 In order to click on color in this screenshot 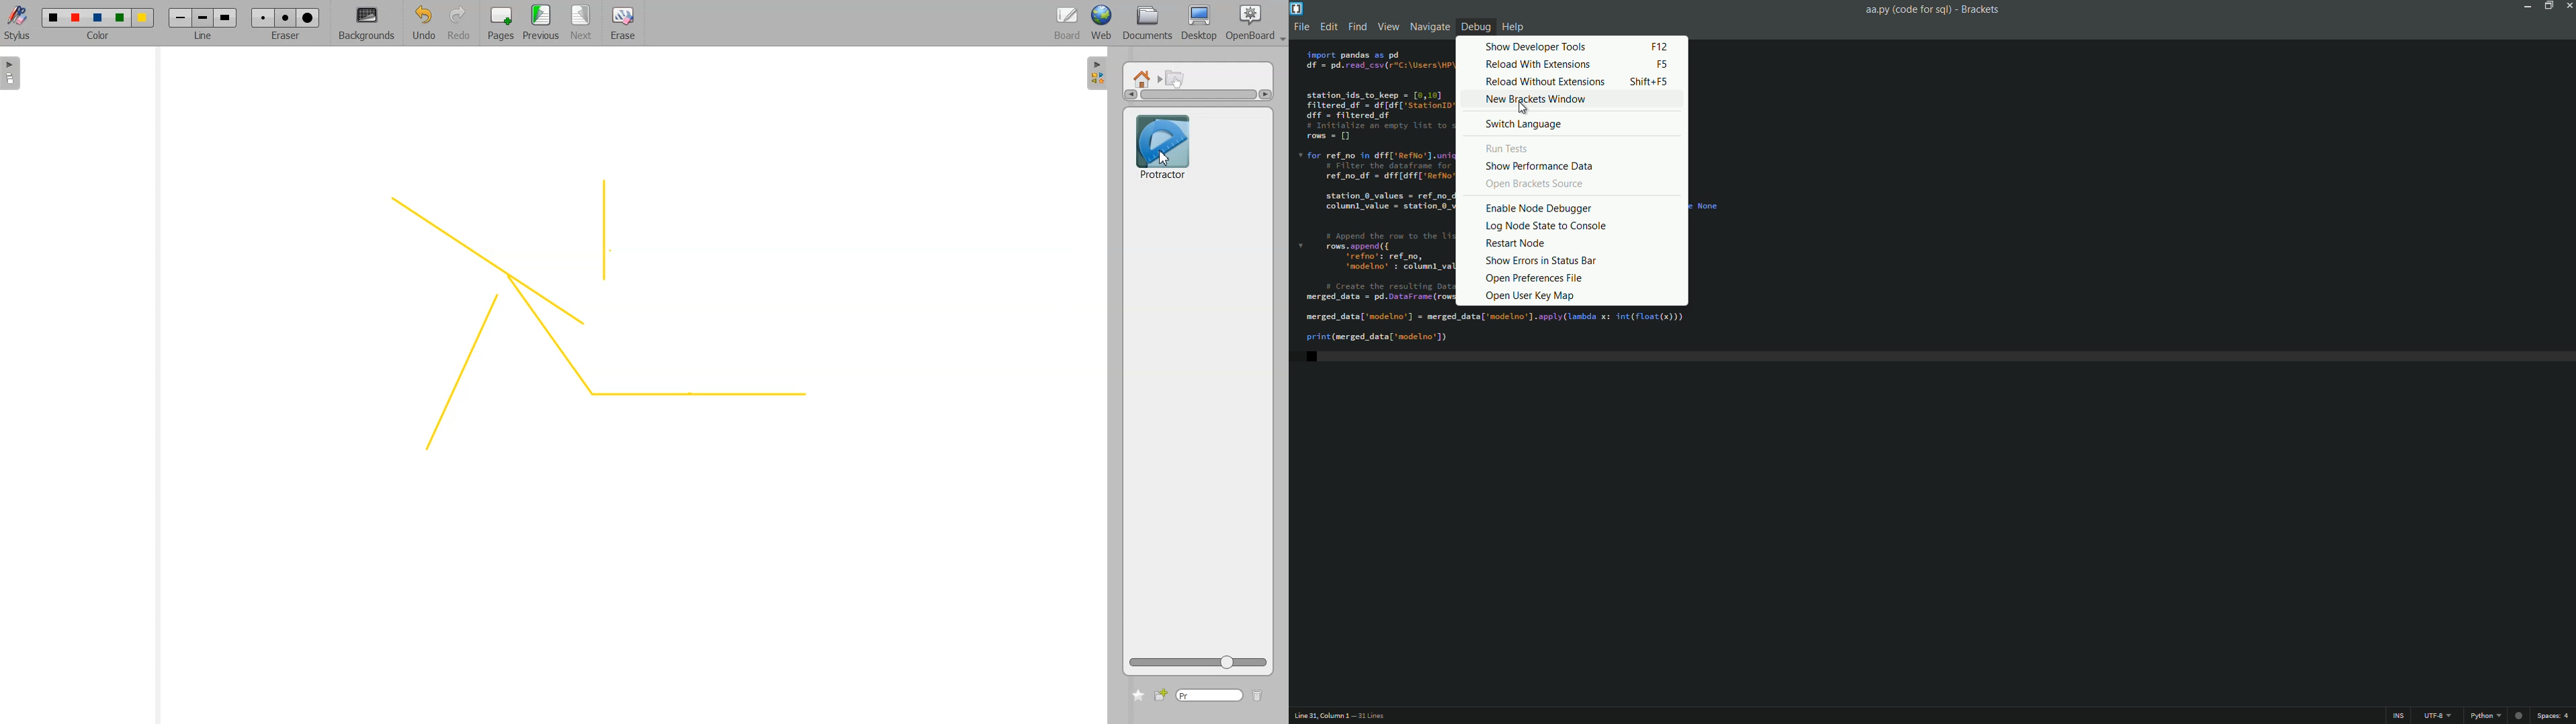, I will do `click(99, 38)`.